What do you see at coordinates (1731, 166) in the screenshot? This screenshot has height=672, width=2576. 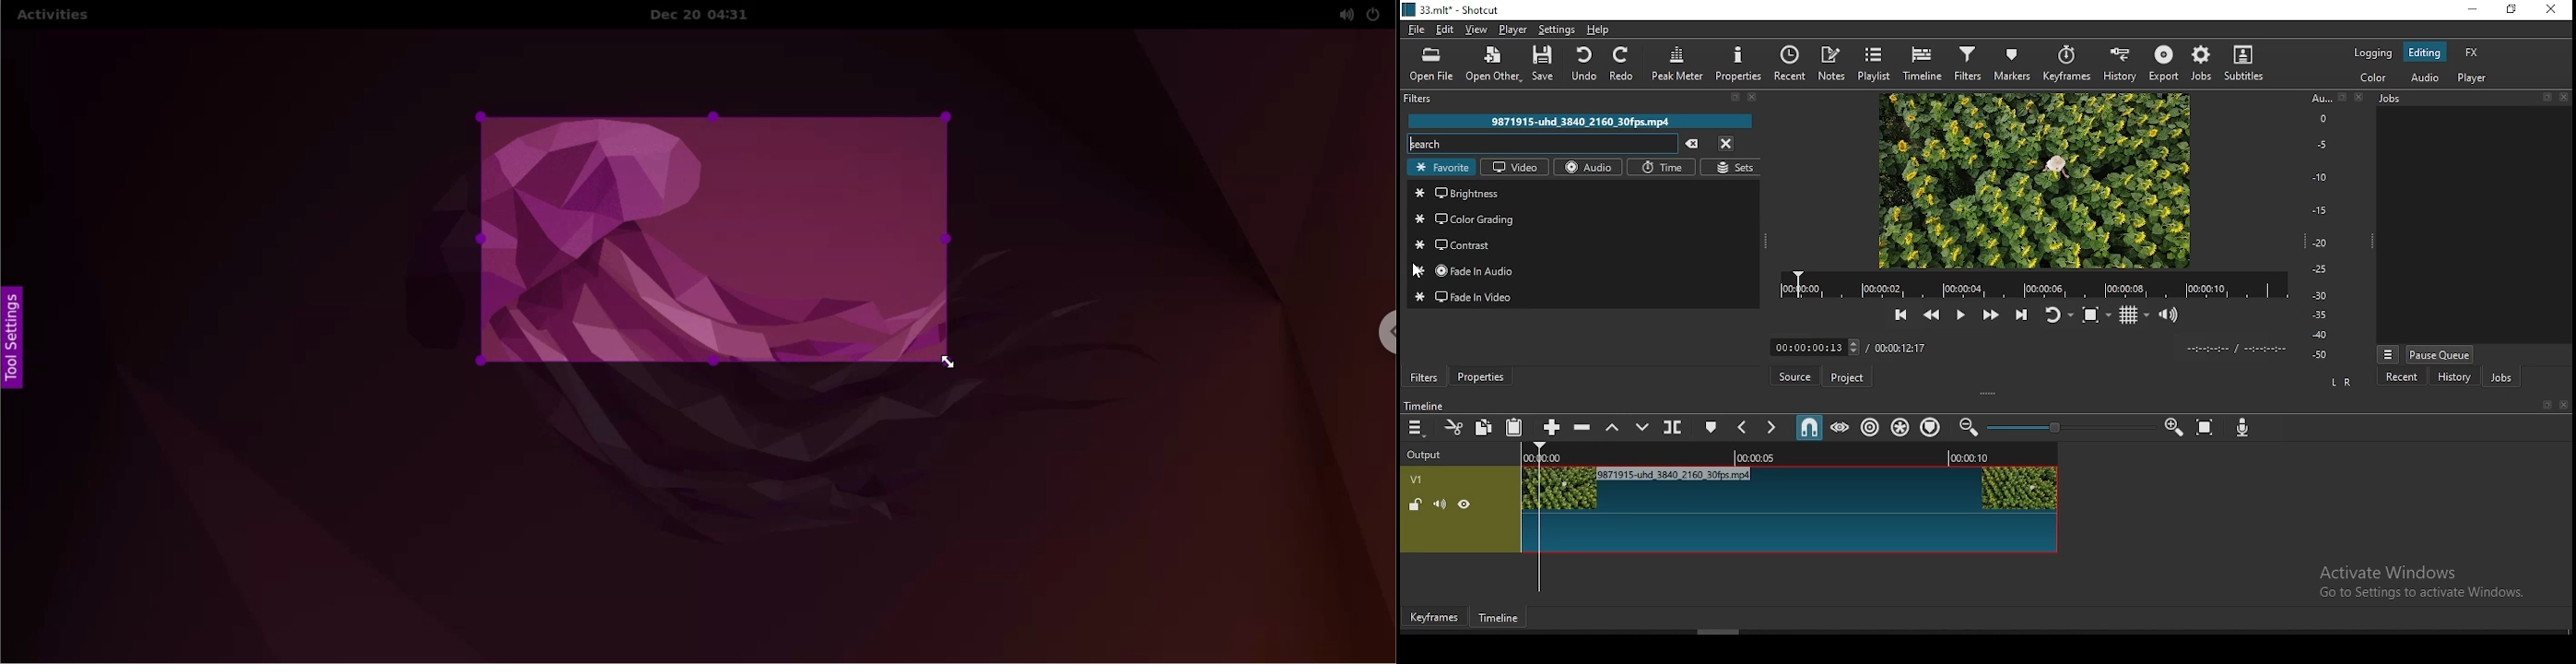 I see `sets` at bounding box center [1731, 166].